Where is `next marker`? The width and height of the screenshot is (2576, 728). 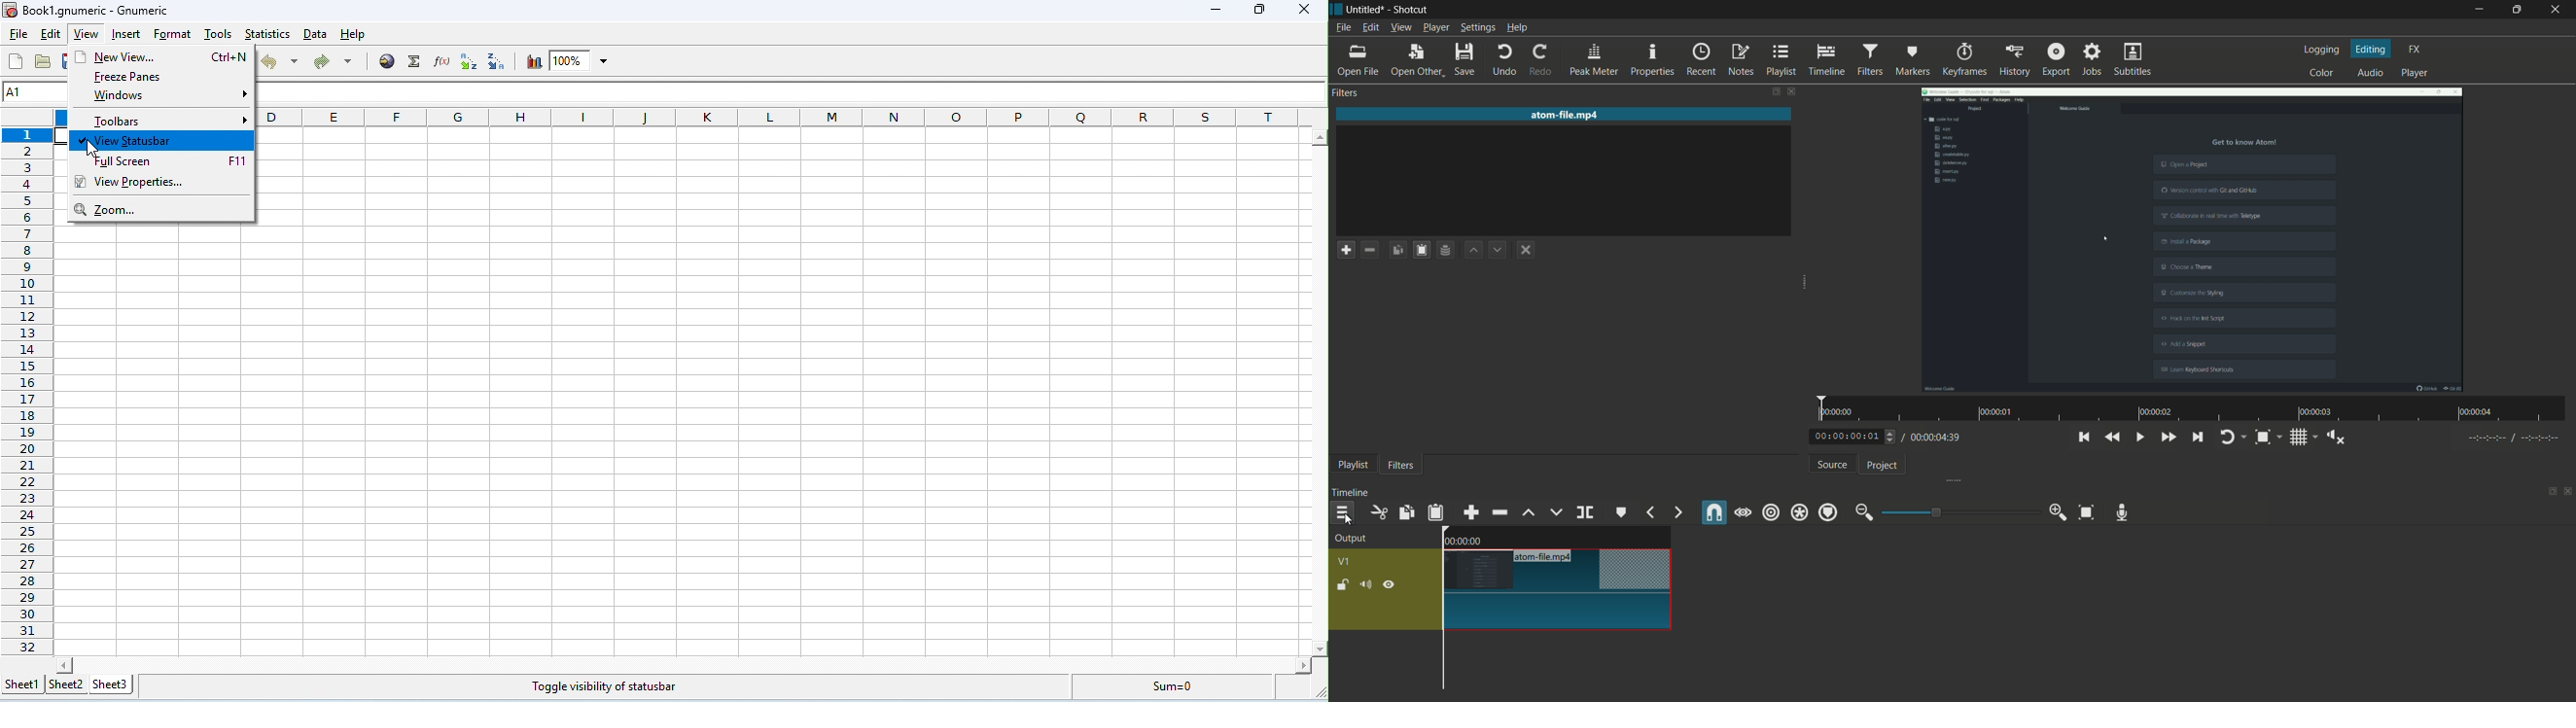
next marker is located at coordinates (1679, 512).